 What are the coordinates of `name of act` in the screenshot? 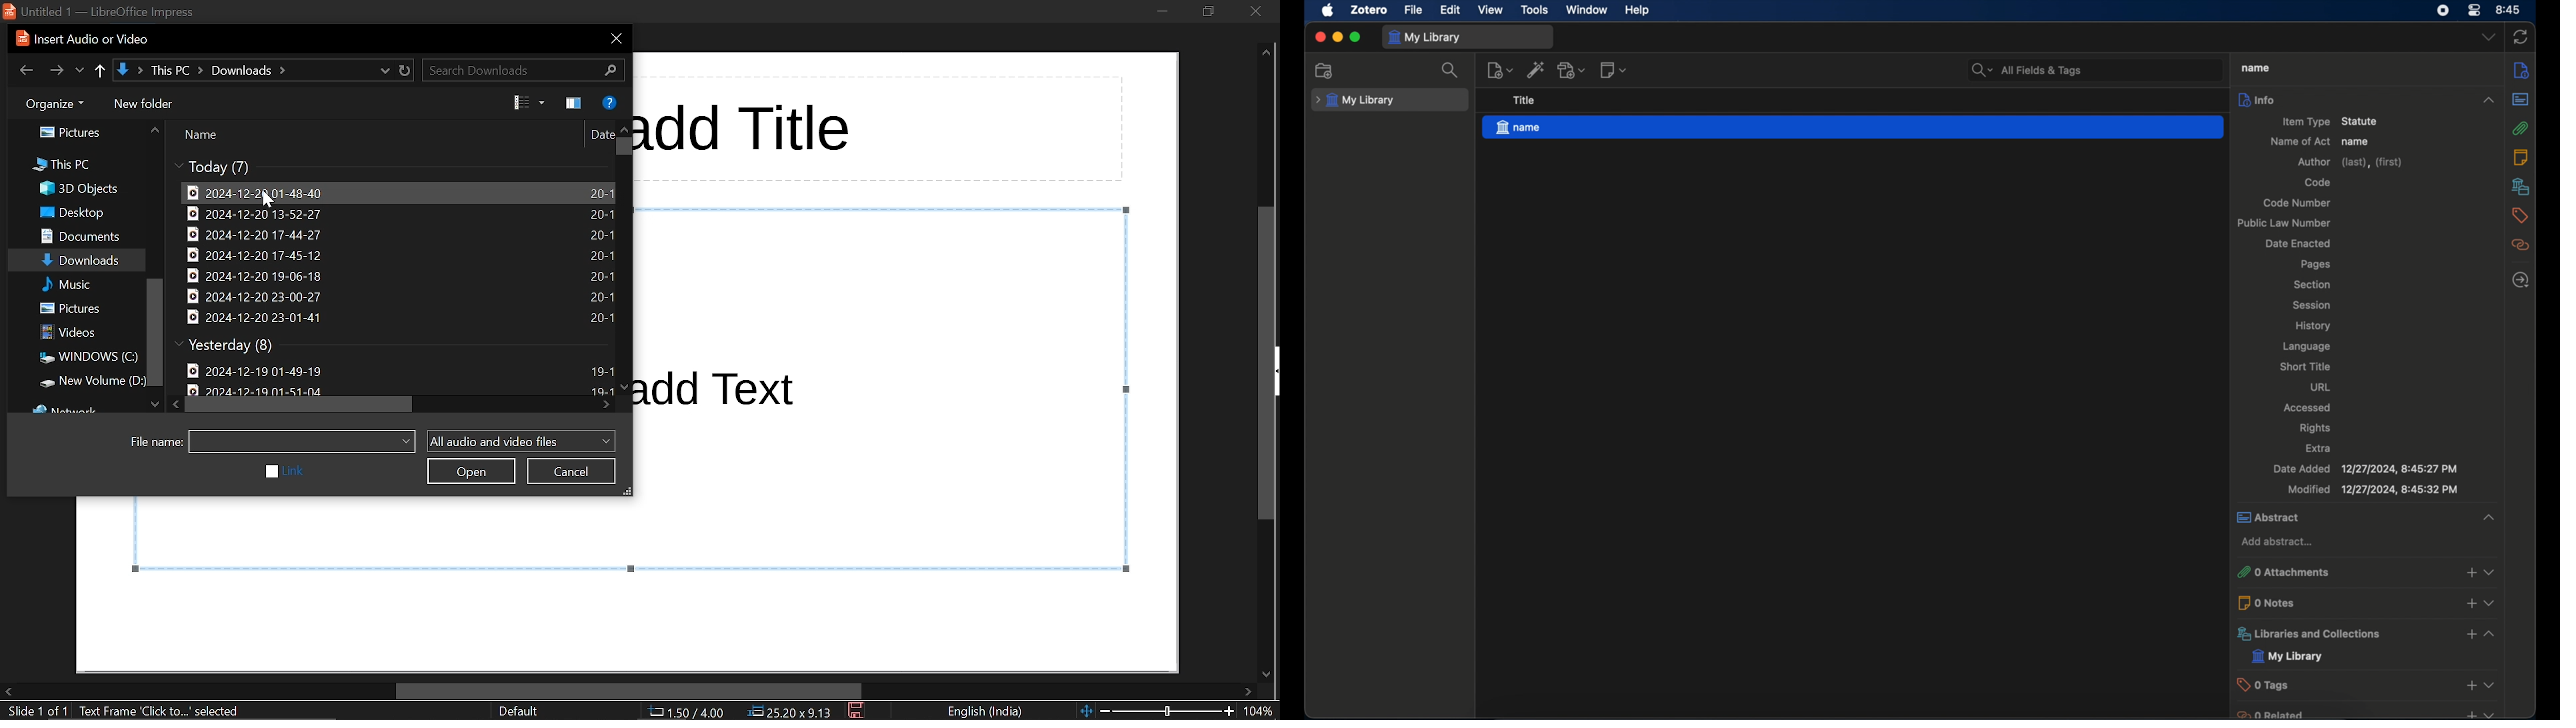 It's located at (2299, 141).